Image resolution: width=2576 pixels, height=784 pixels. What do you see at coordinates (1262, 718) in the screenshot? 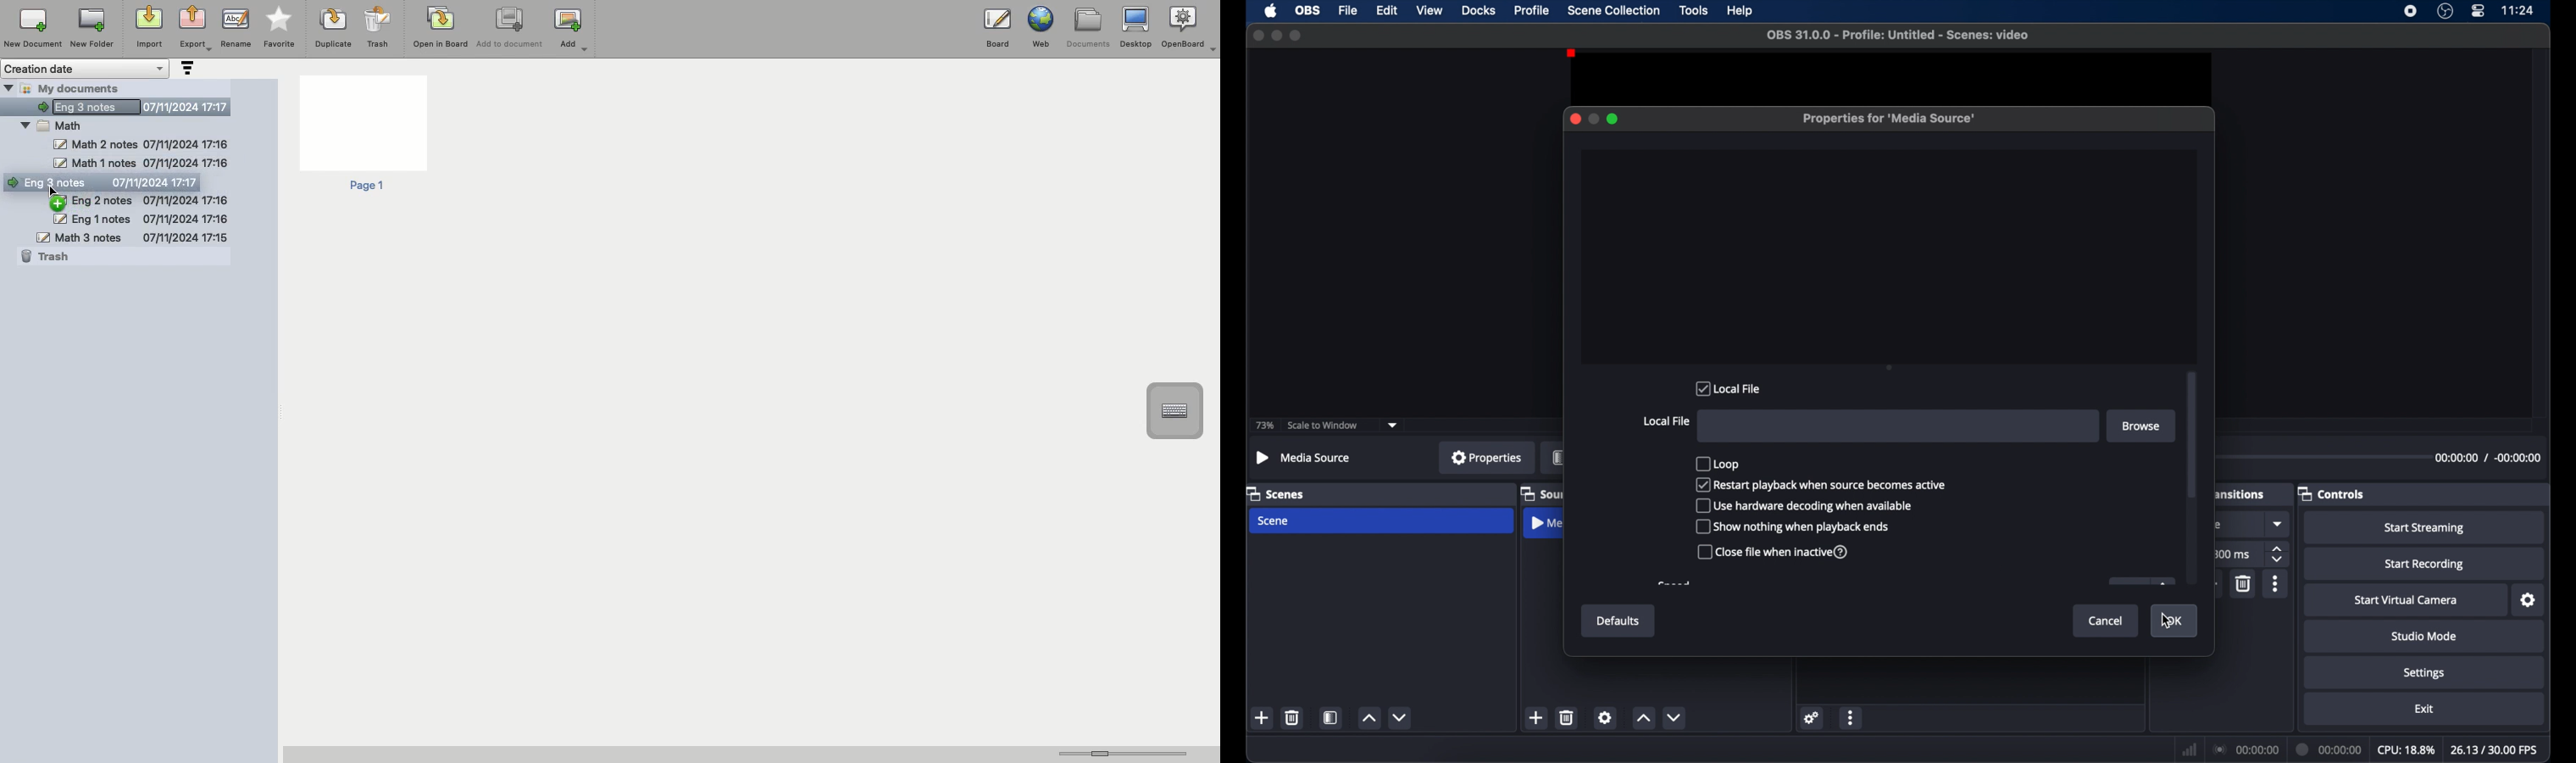
I see `add` at bounding box center [1262, 718].